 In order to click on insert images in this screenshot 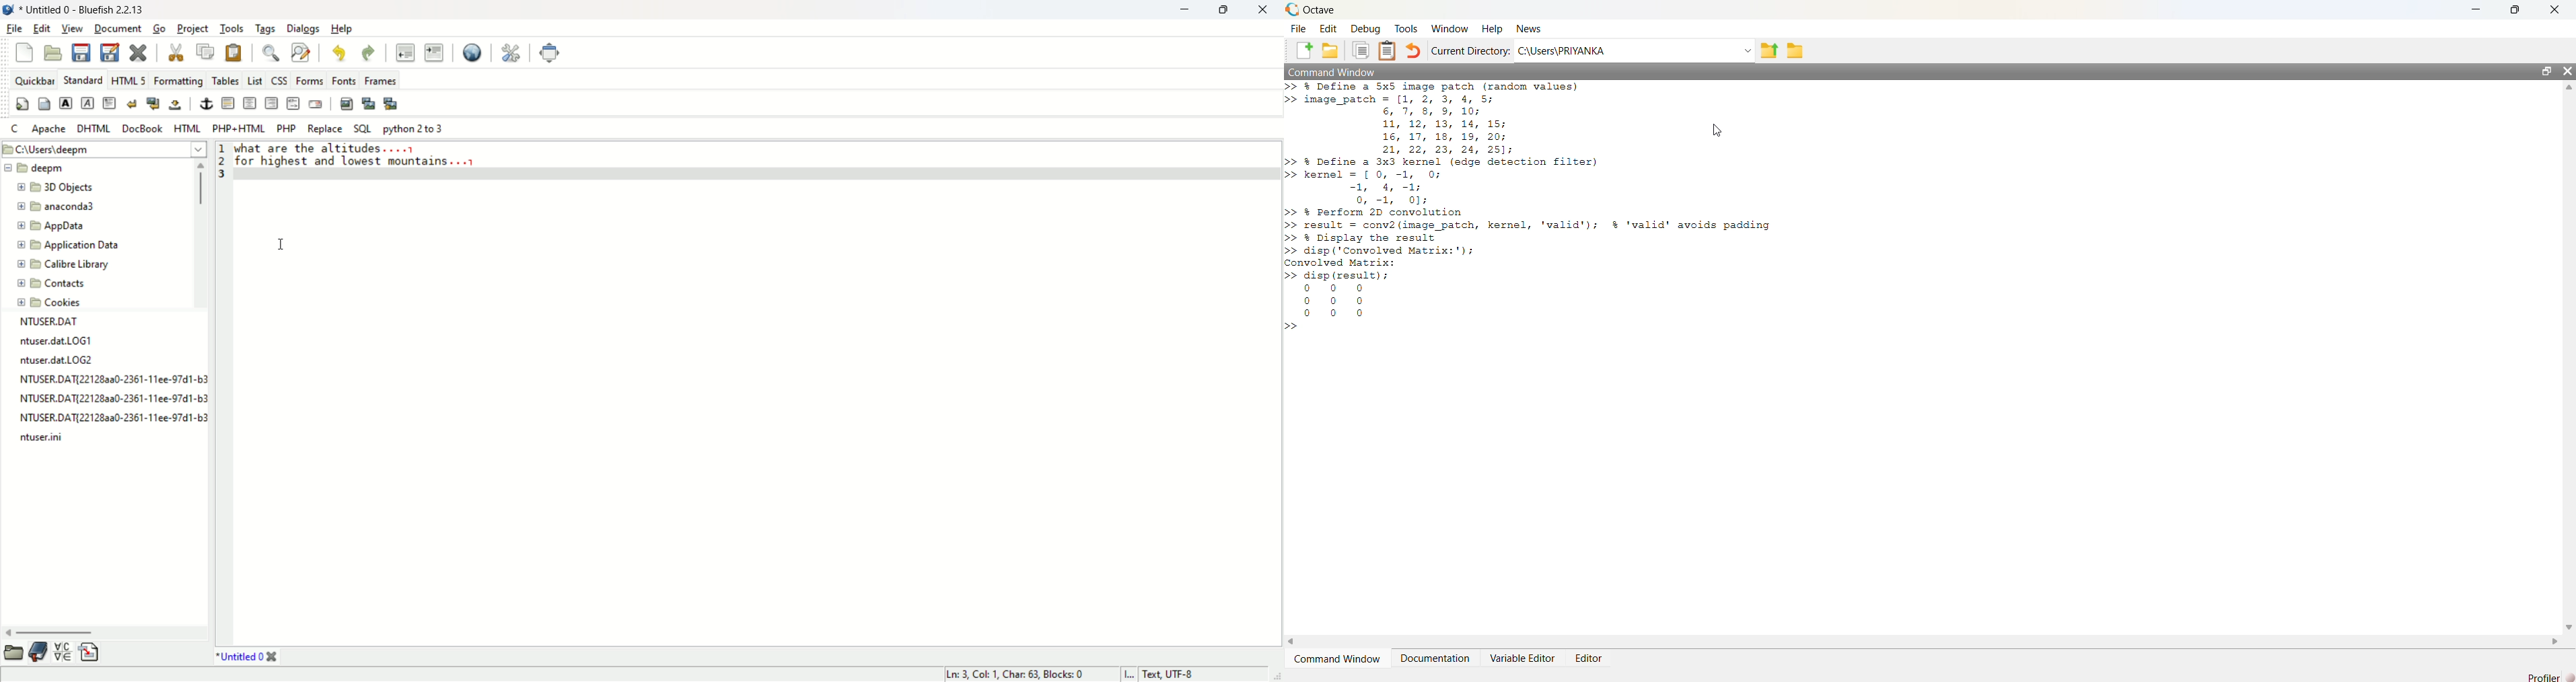, I will do `click(347, 103)`.